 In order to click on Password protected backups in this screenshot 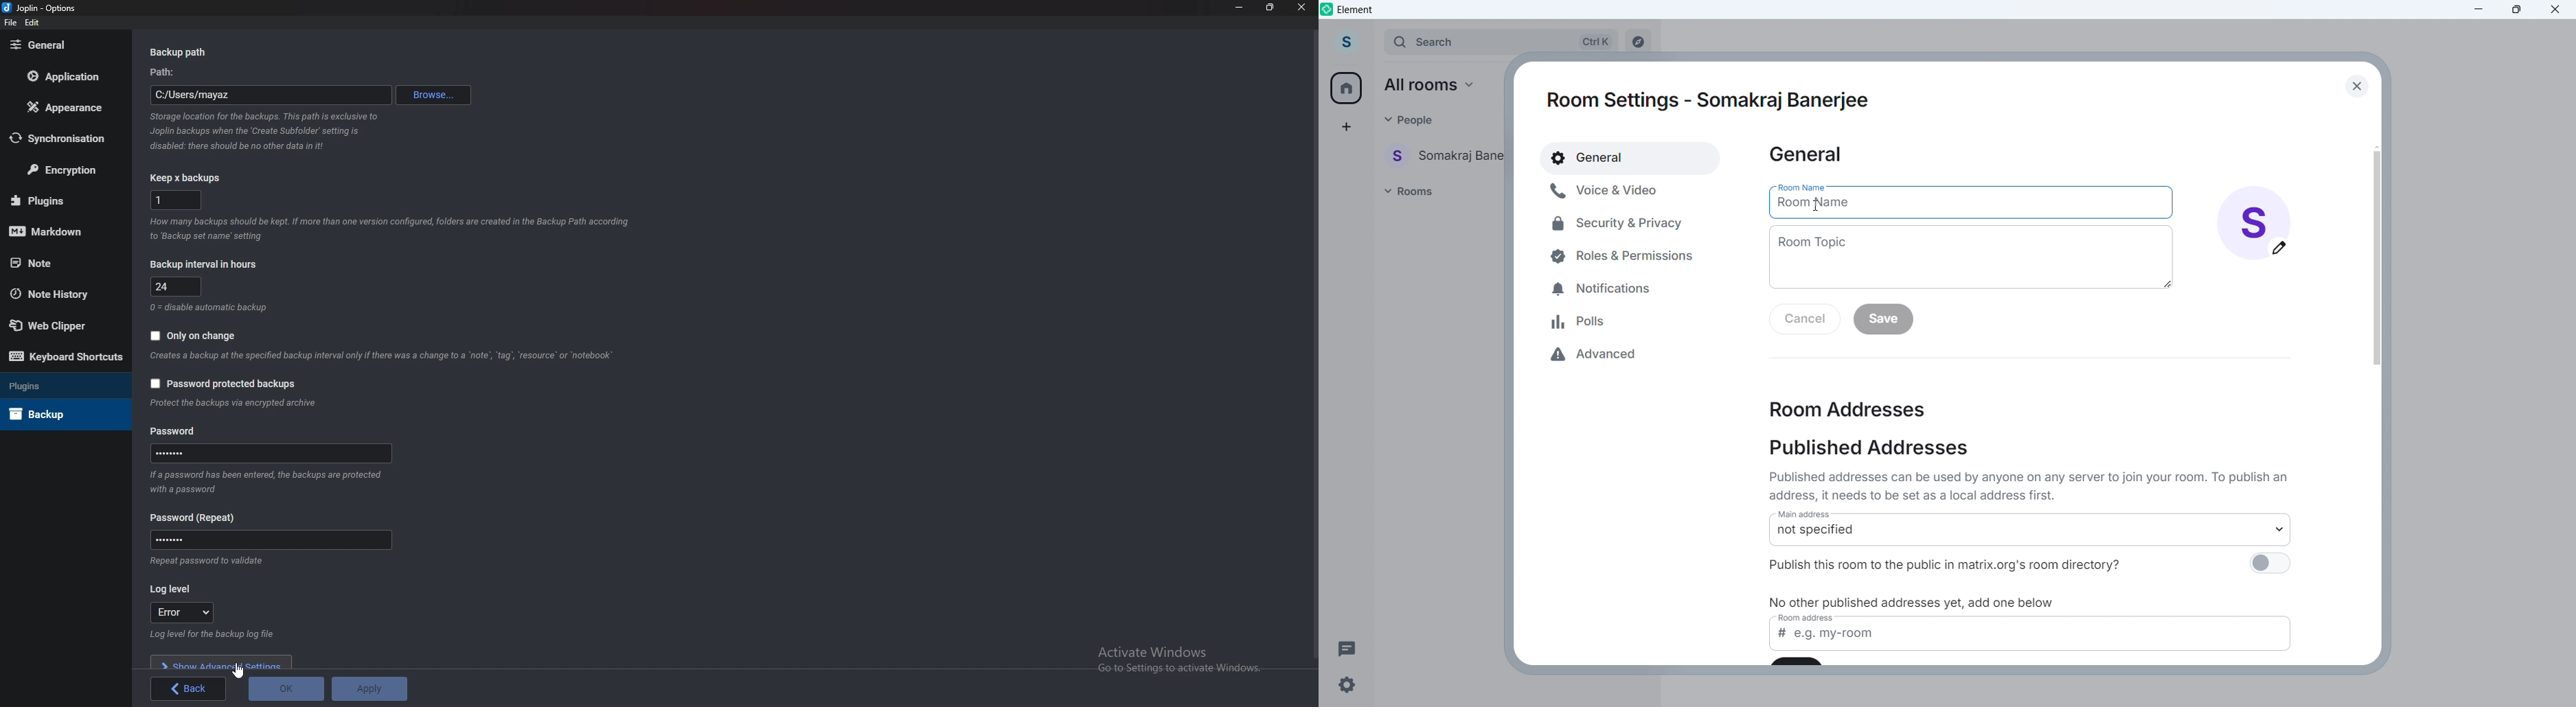, I will do `click(223, 382)`.